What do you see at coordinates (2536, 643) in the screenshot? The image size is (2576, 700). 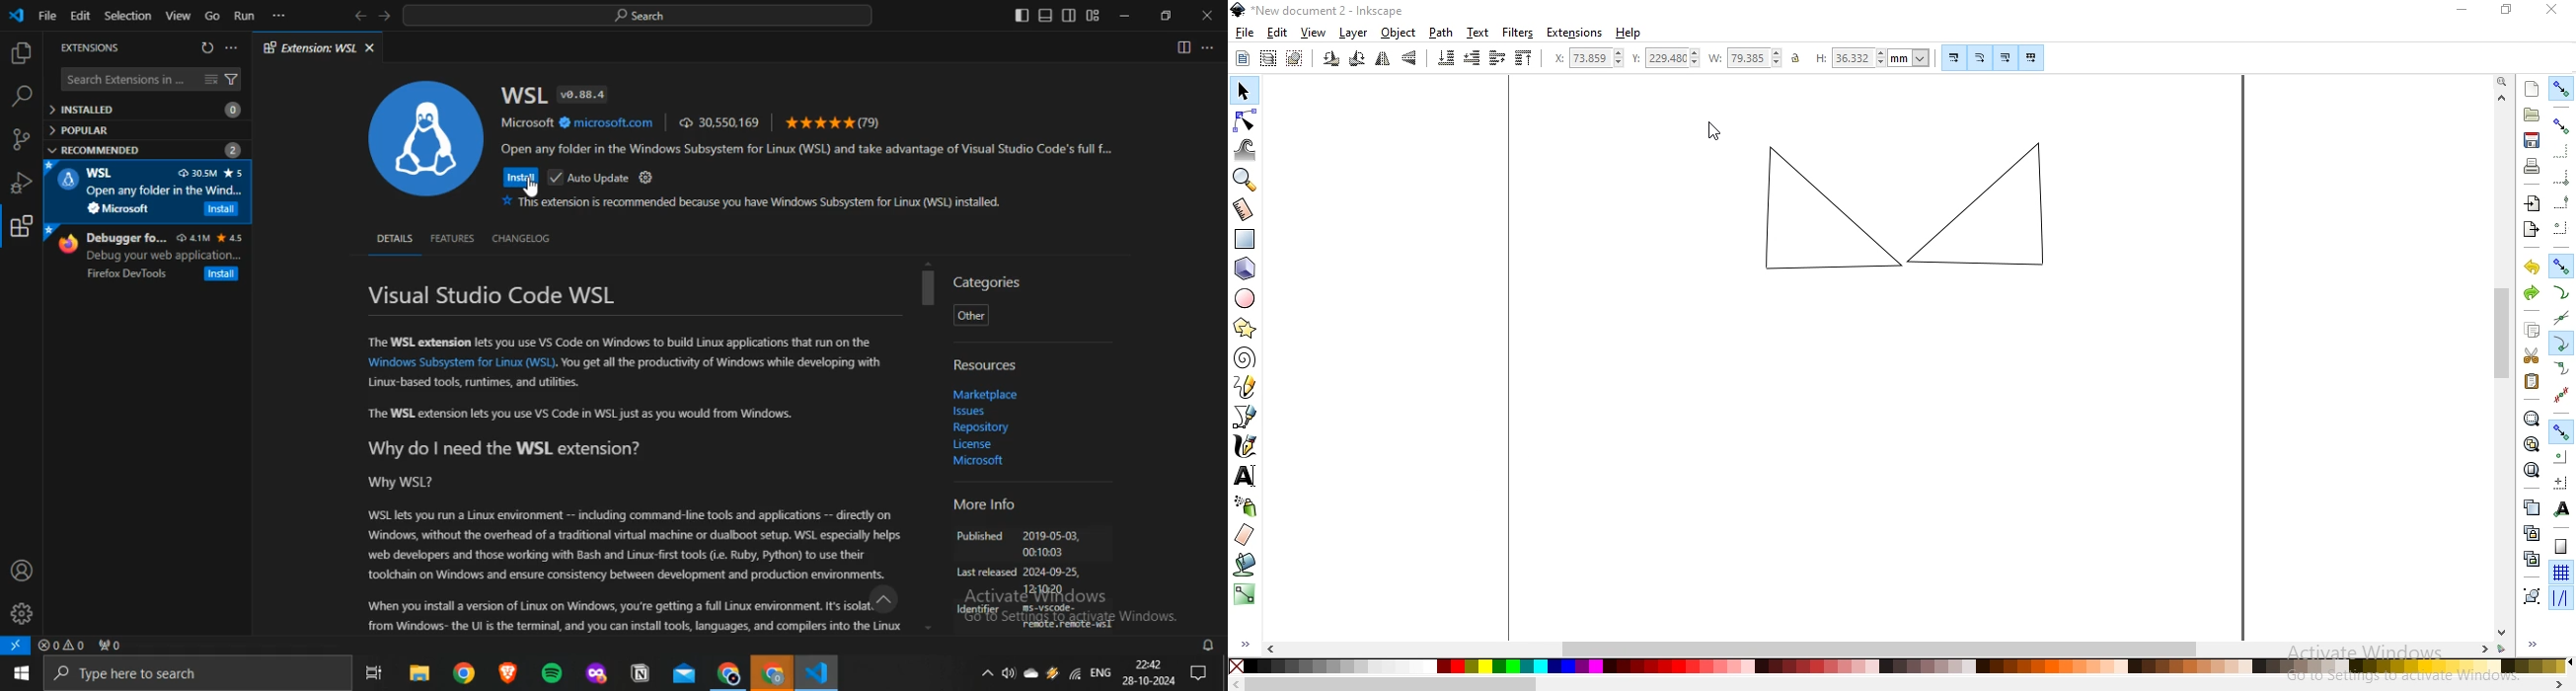 I see `expand/hide sidebar` at bounding box center [2536, 643].